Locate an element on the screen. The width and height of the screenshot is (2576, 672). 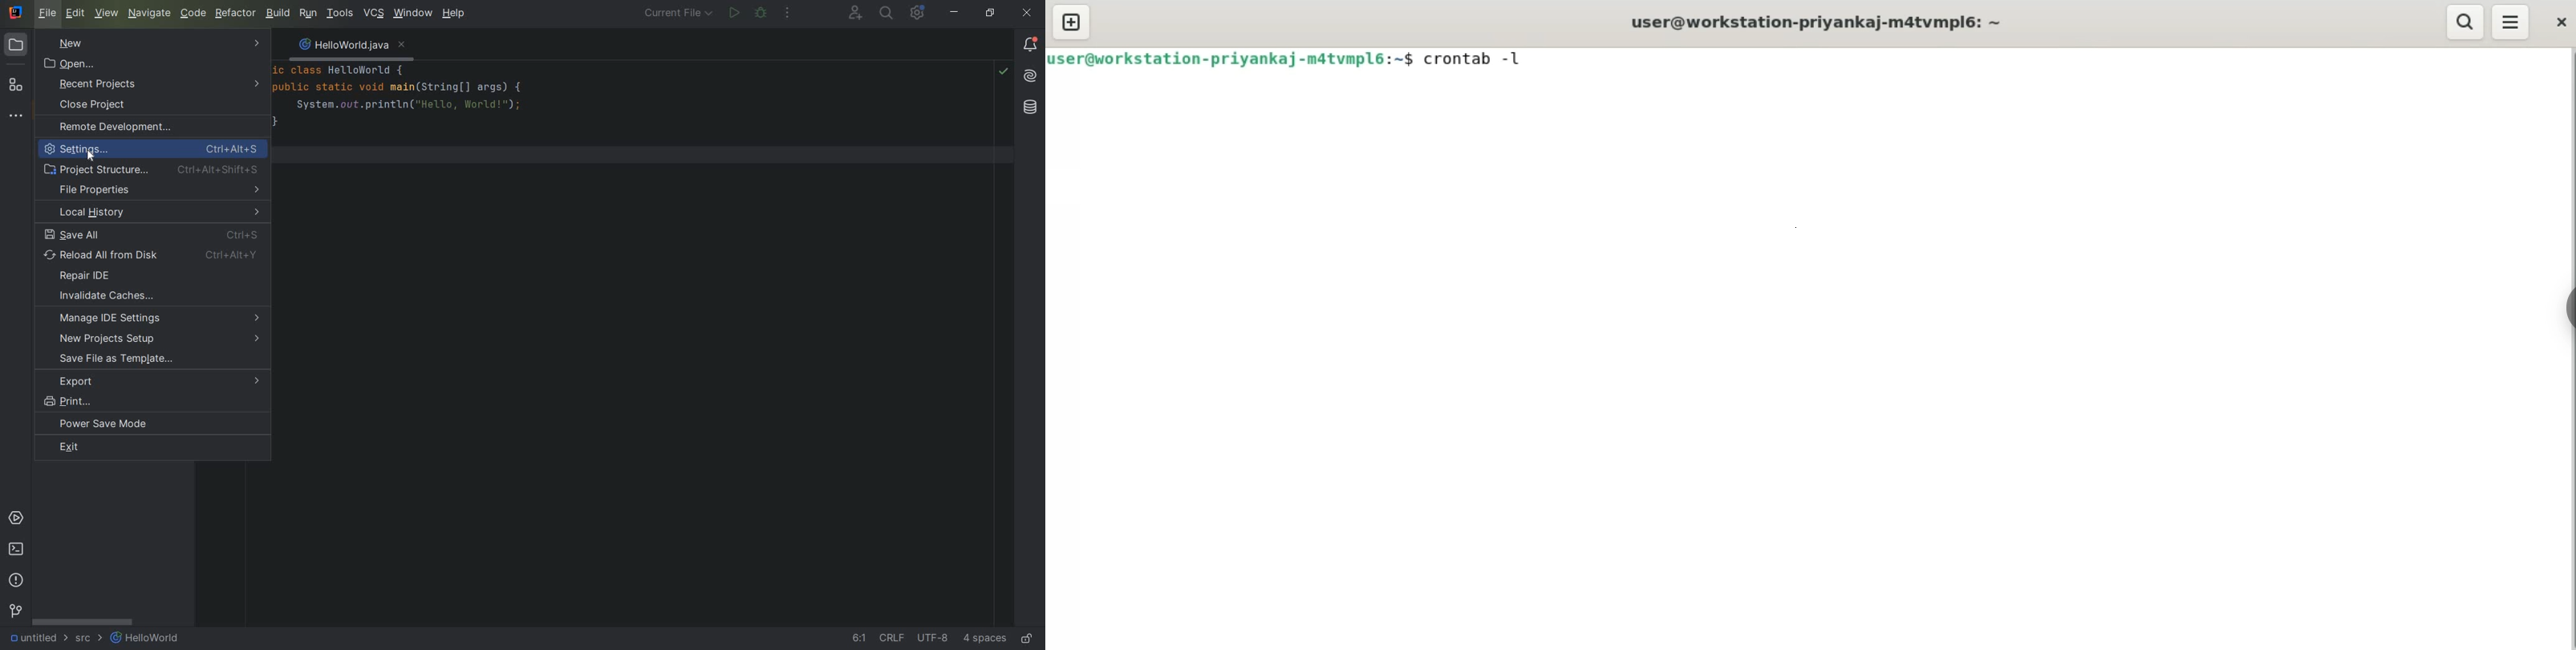
search is located at coordinates (2468, 22).